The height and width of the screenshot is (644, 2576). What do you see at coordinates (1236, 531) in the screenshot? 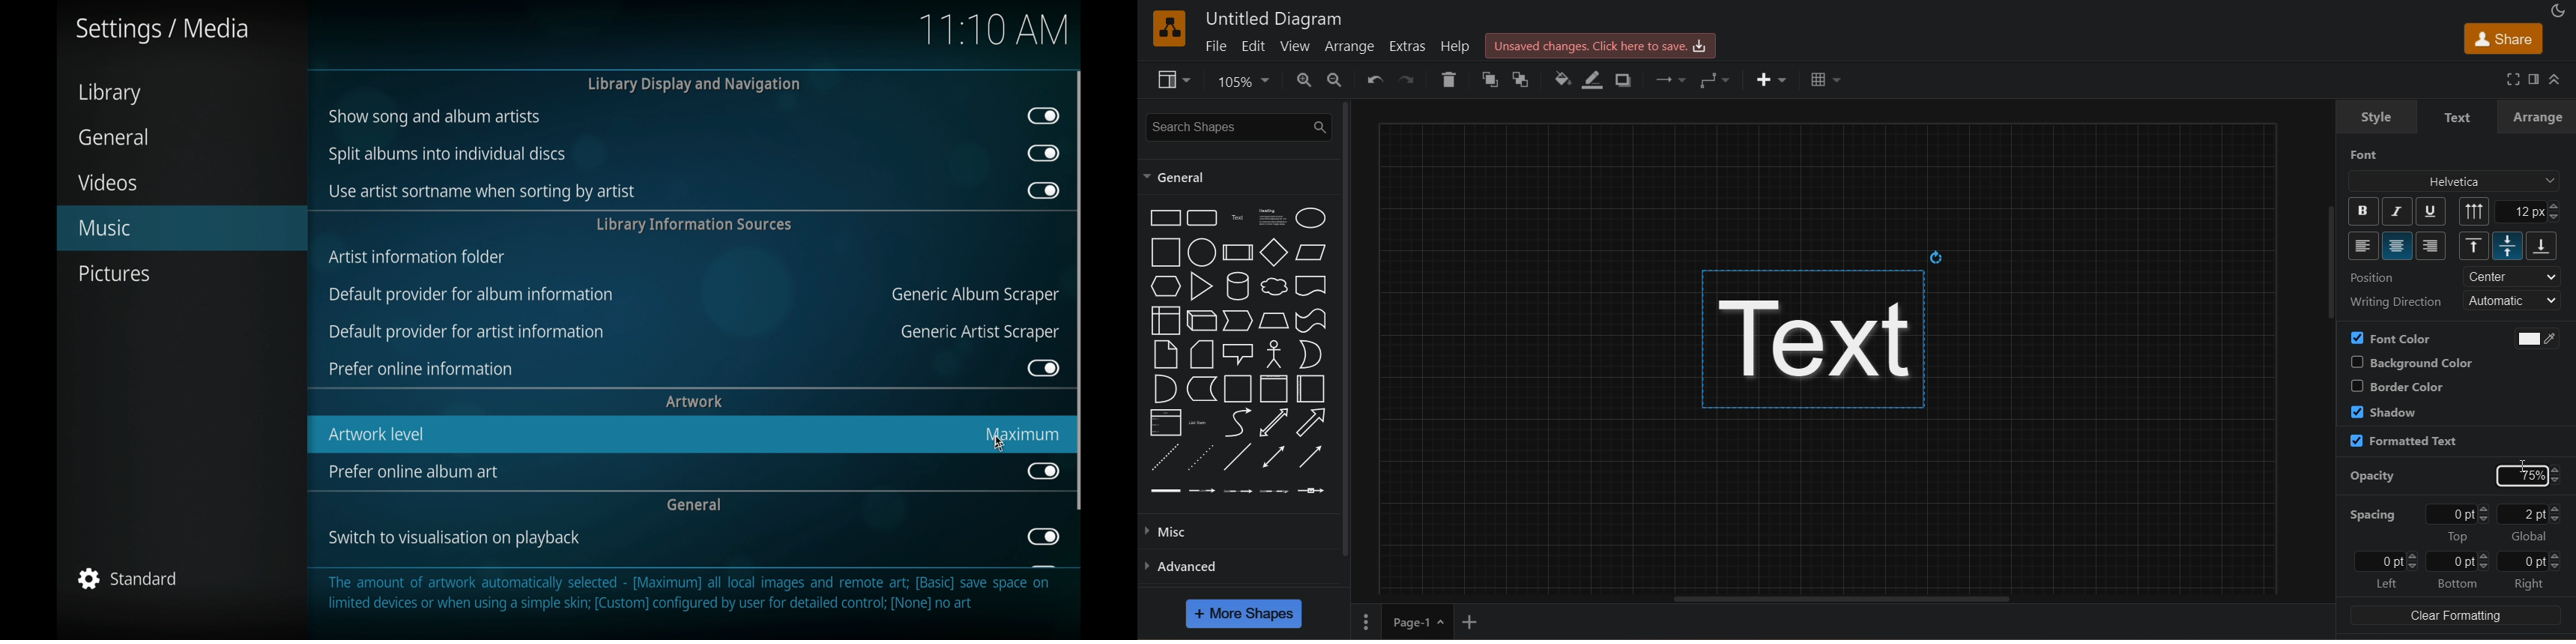
I see `misc` at bounding box center [1236, 531].